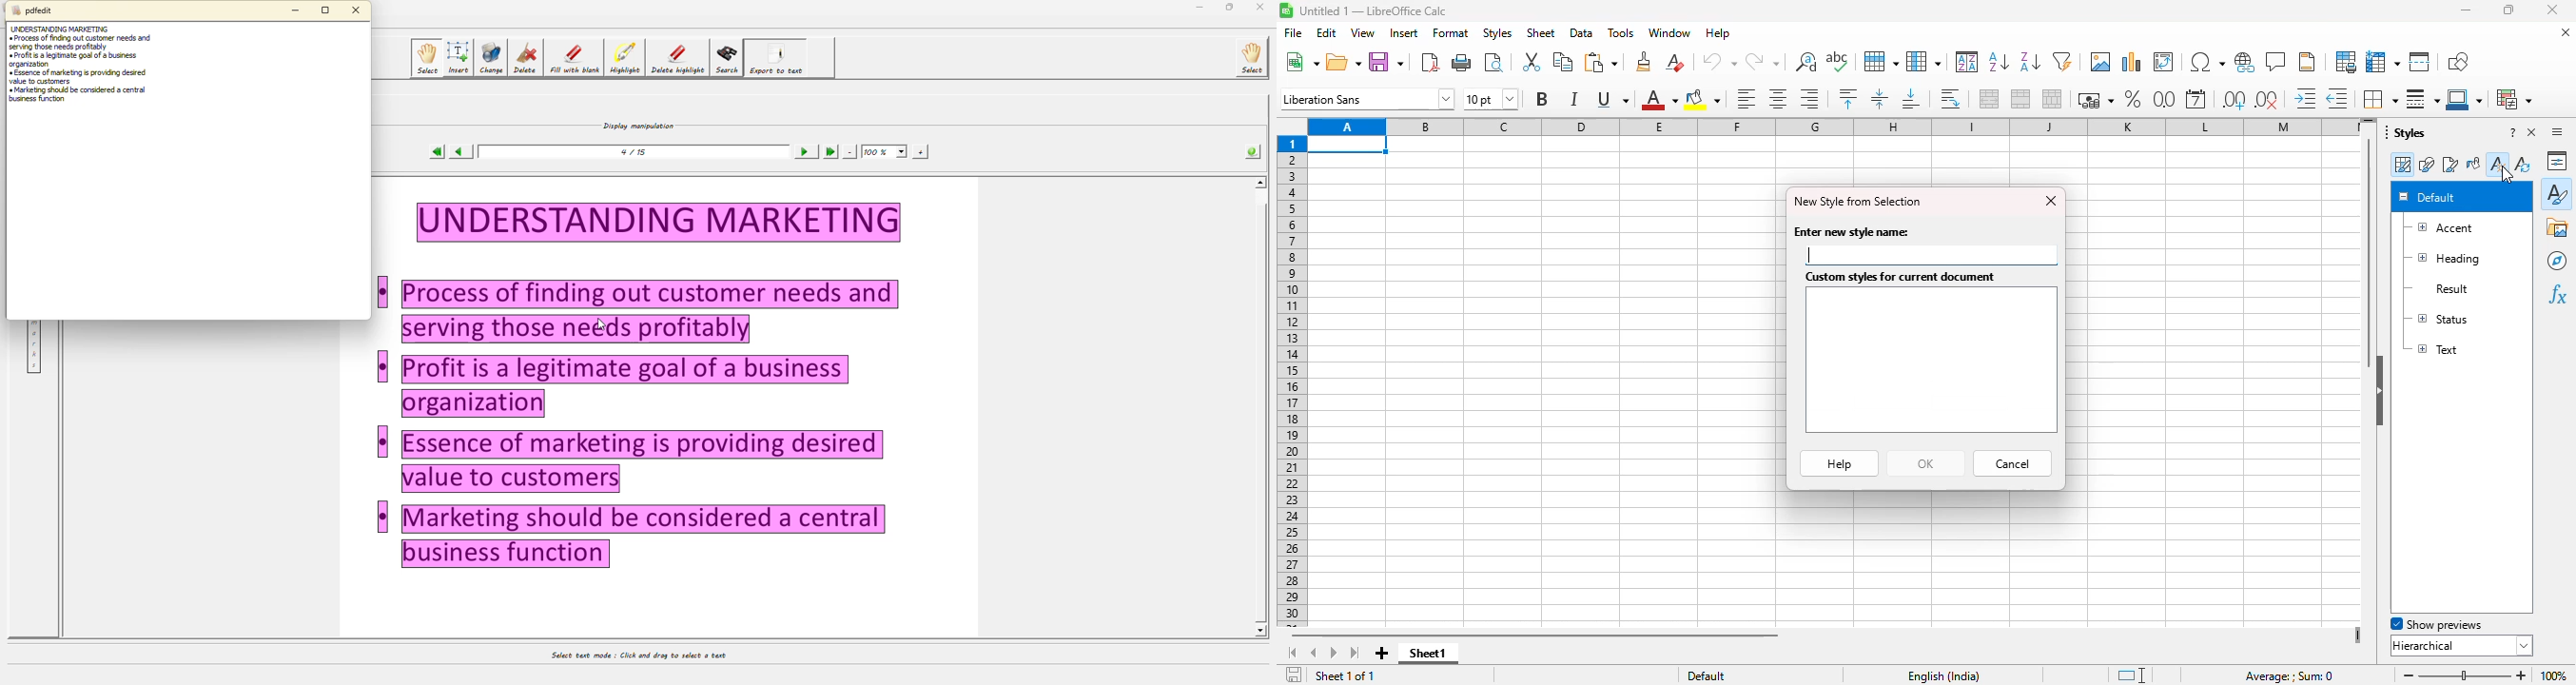  What do you see at coordinates (1300, 62) in the screenshot?
I see `new` at bounding box center [1300, 62].